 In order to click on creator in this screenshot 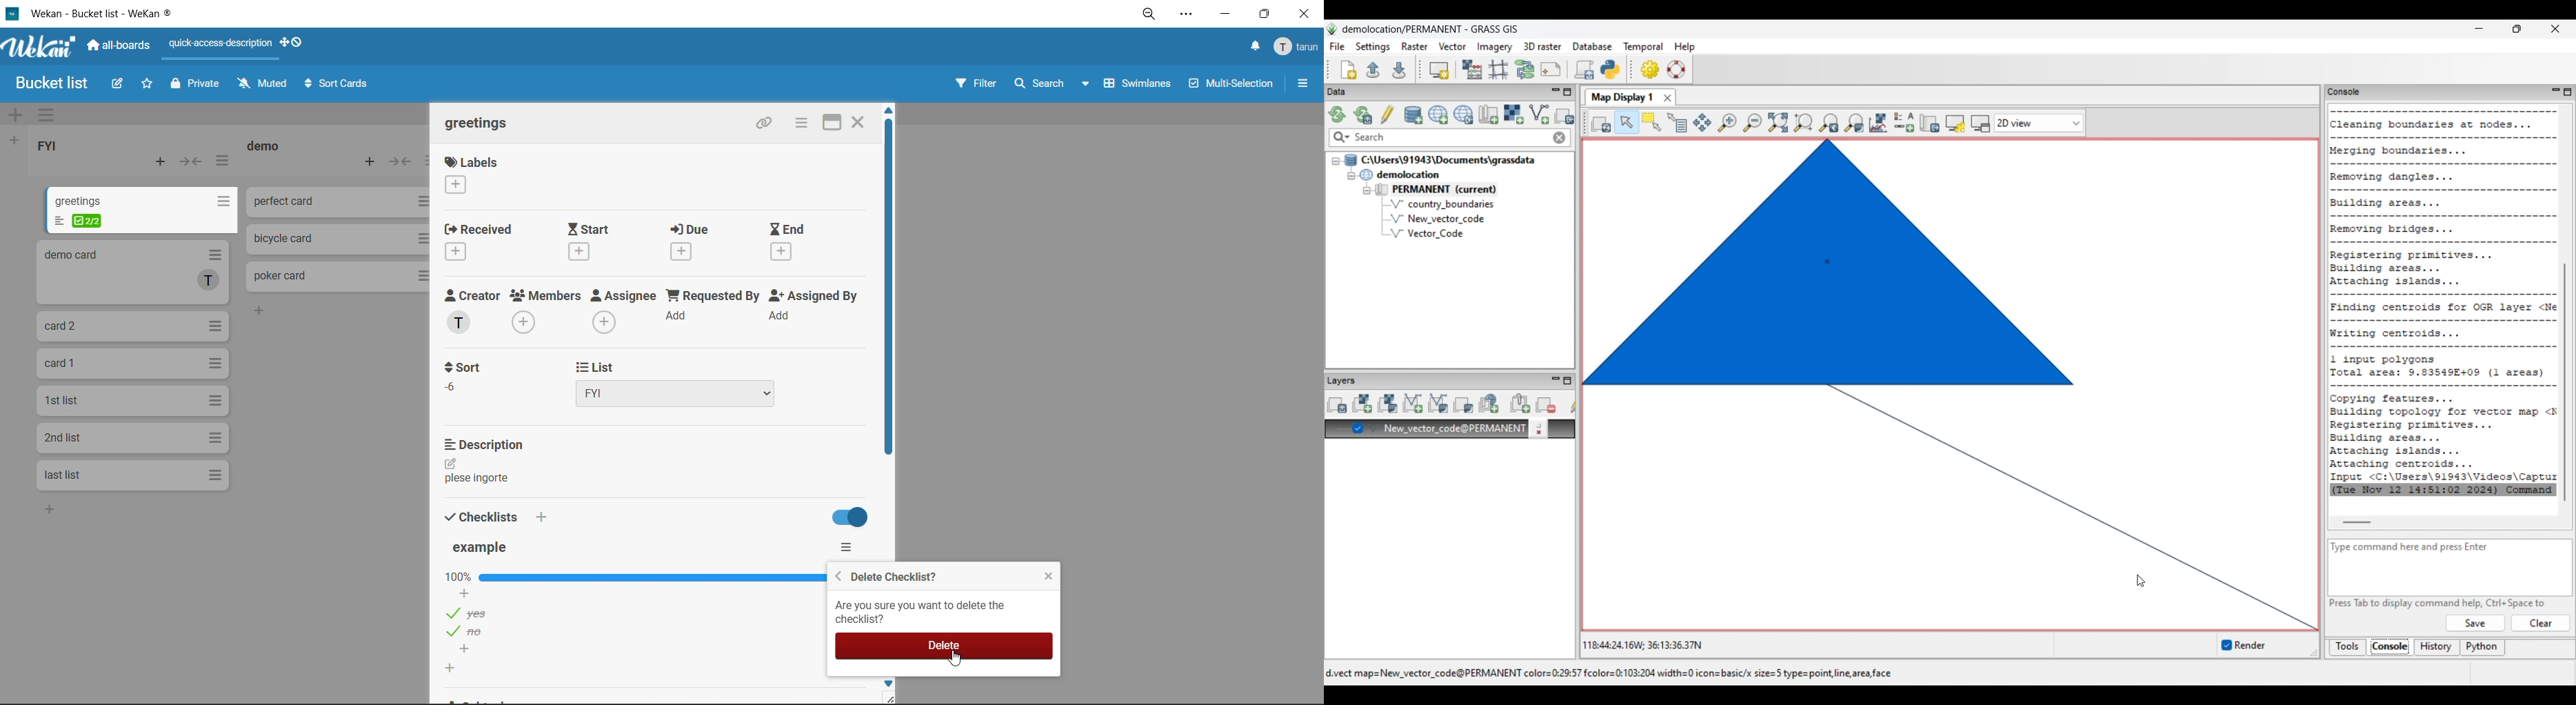, I will do `click(465, 312)`.